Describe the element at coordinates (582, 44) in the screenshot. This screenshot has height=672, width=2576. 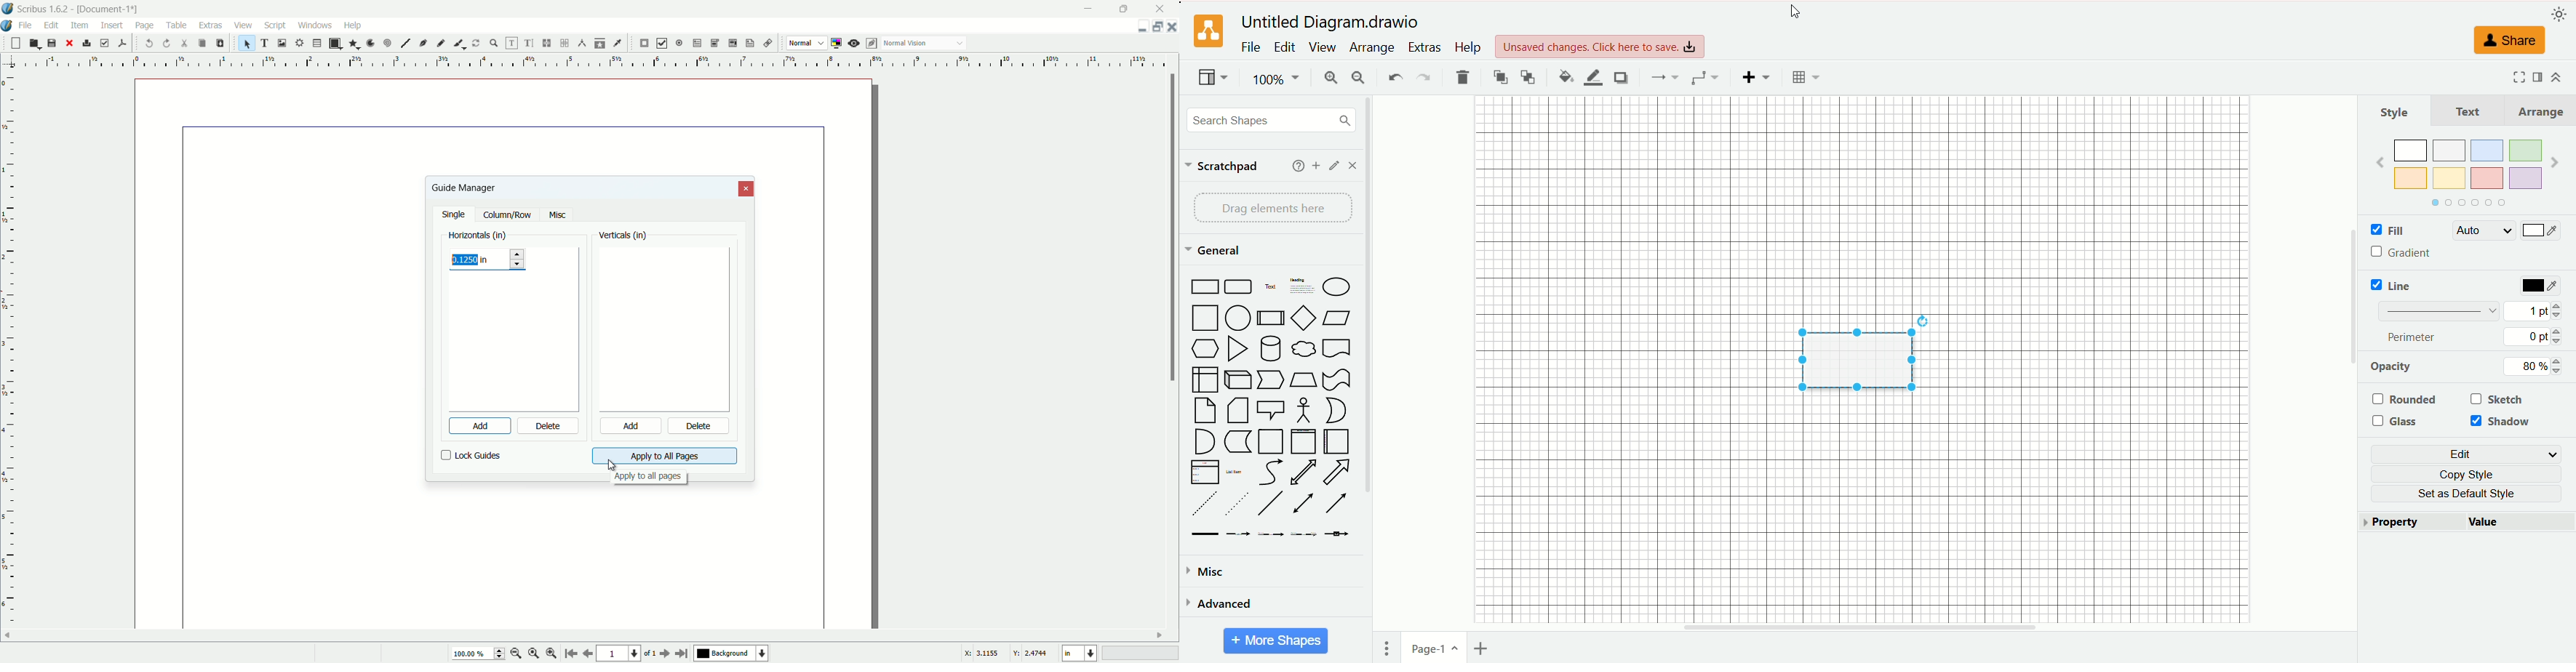
I see `measurements` at that location.